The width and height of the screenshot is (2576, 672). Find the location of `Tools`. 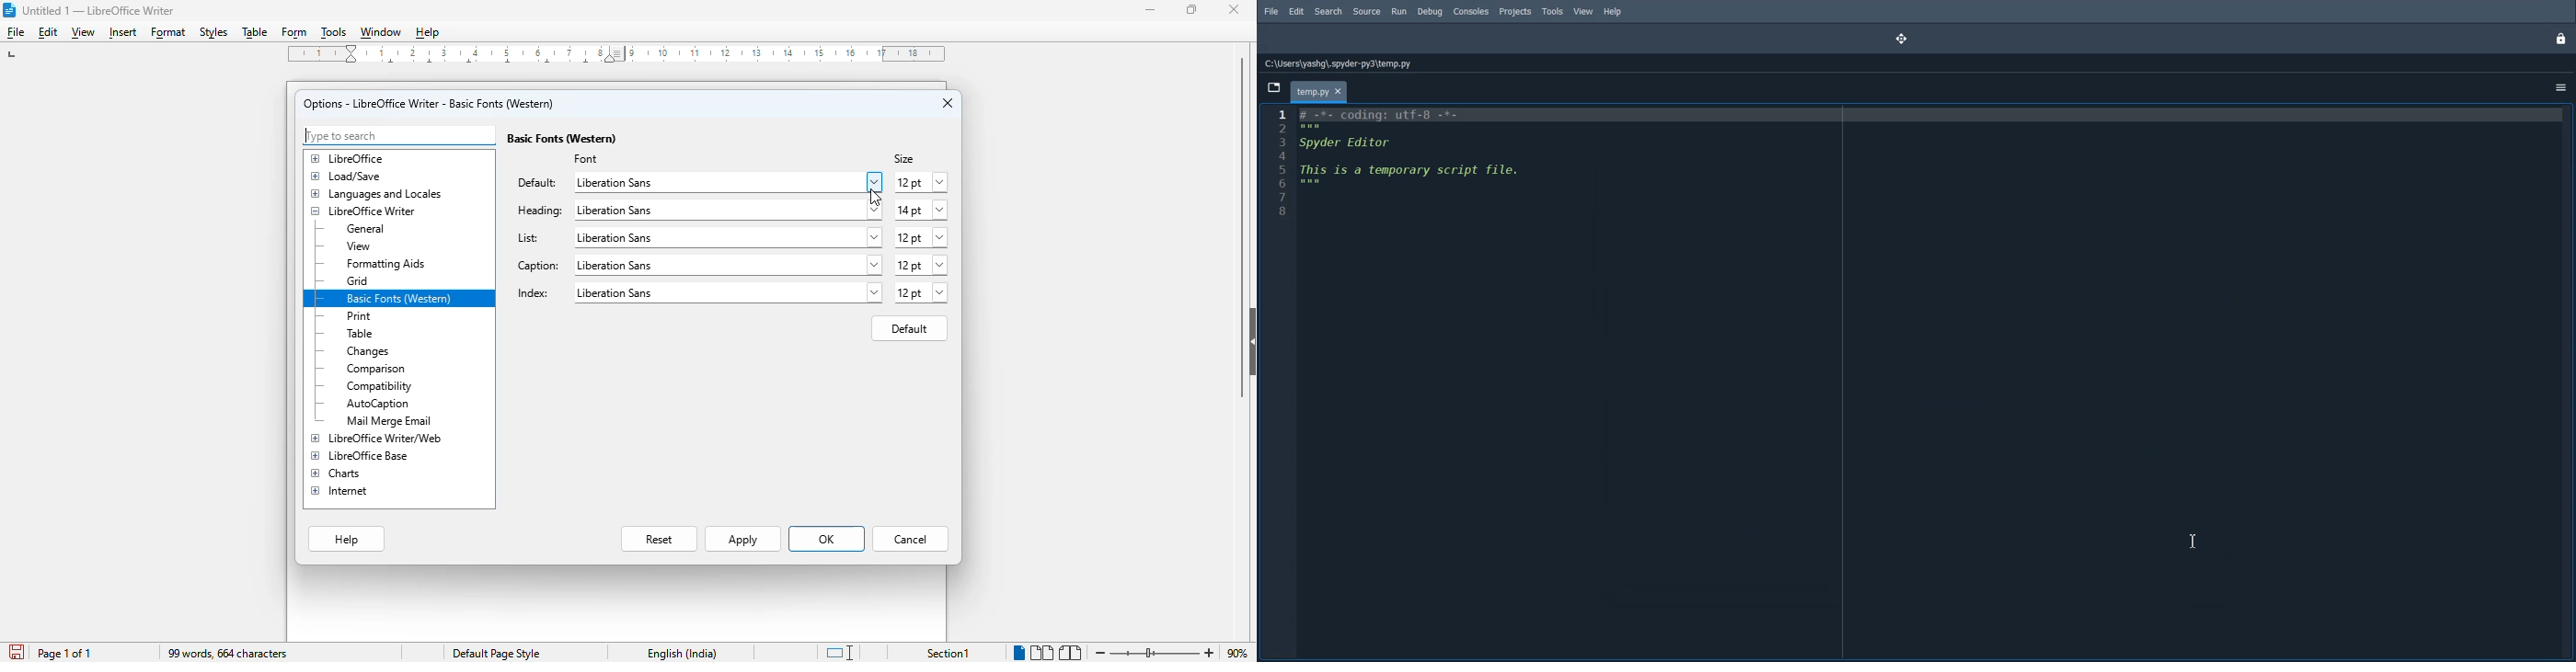

Tools is located at coordinates (1552, 12).